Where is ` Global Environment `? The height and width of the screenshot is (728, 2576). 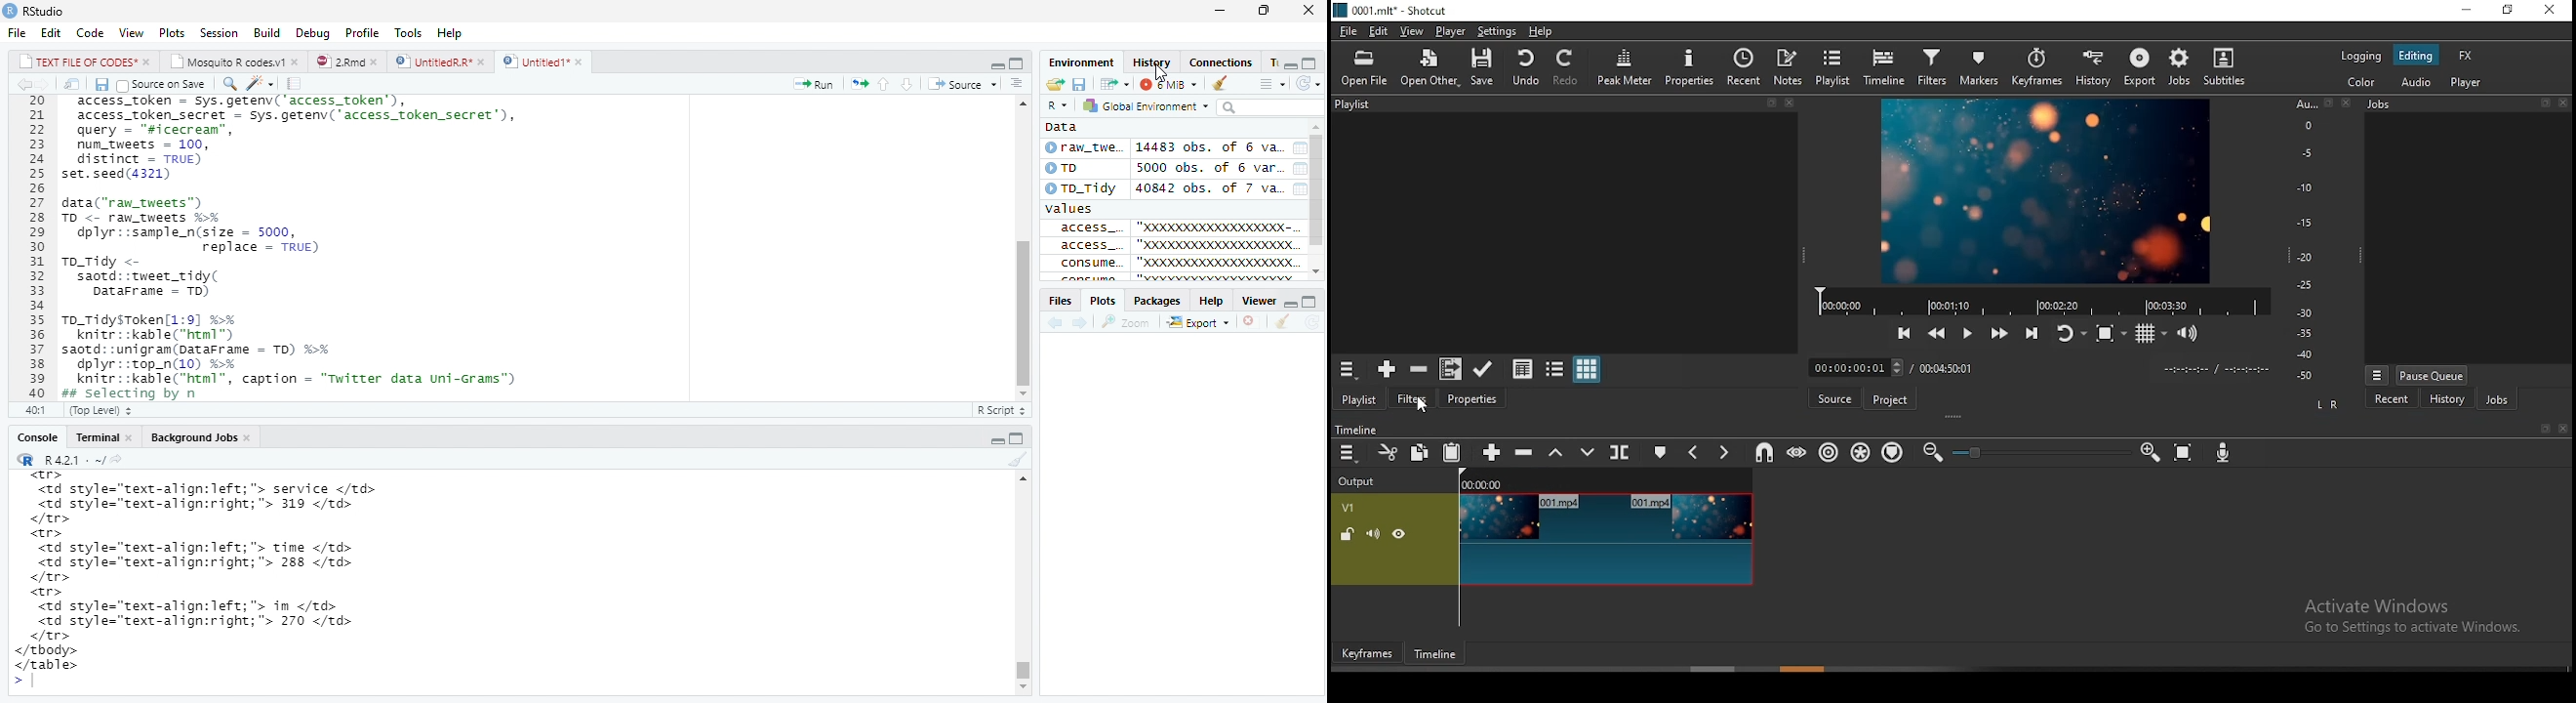
 Global Environment  is located at coordinates (1149, 107).